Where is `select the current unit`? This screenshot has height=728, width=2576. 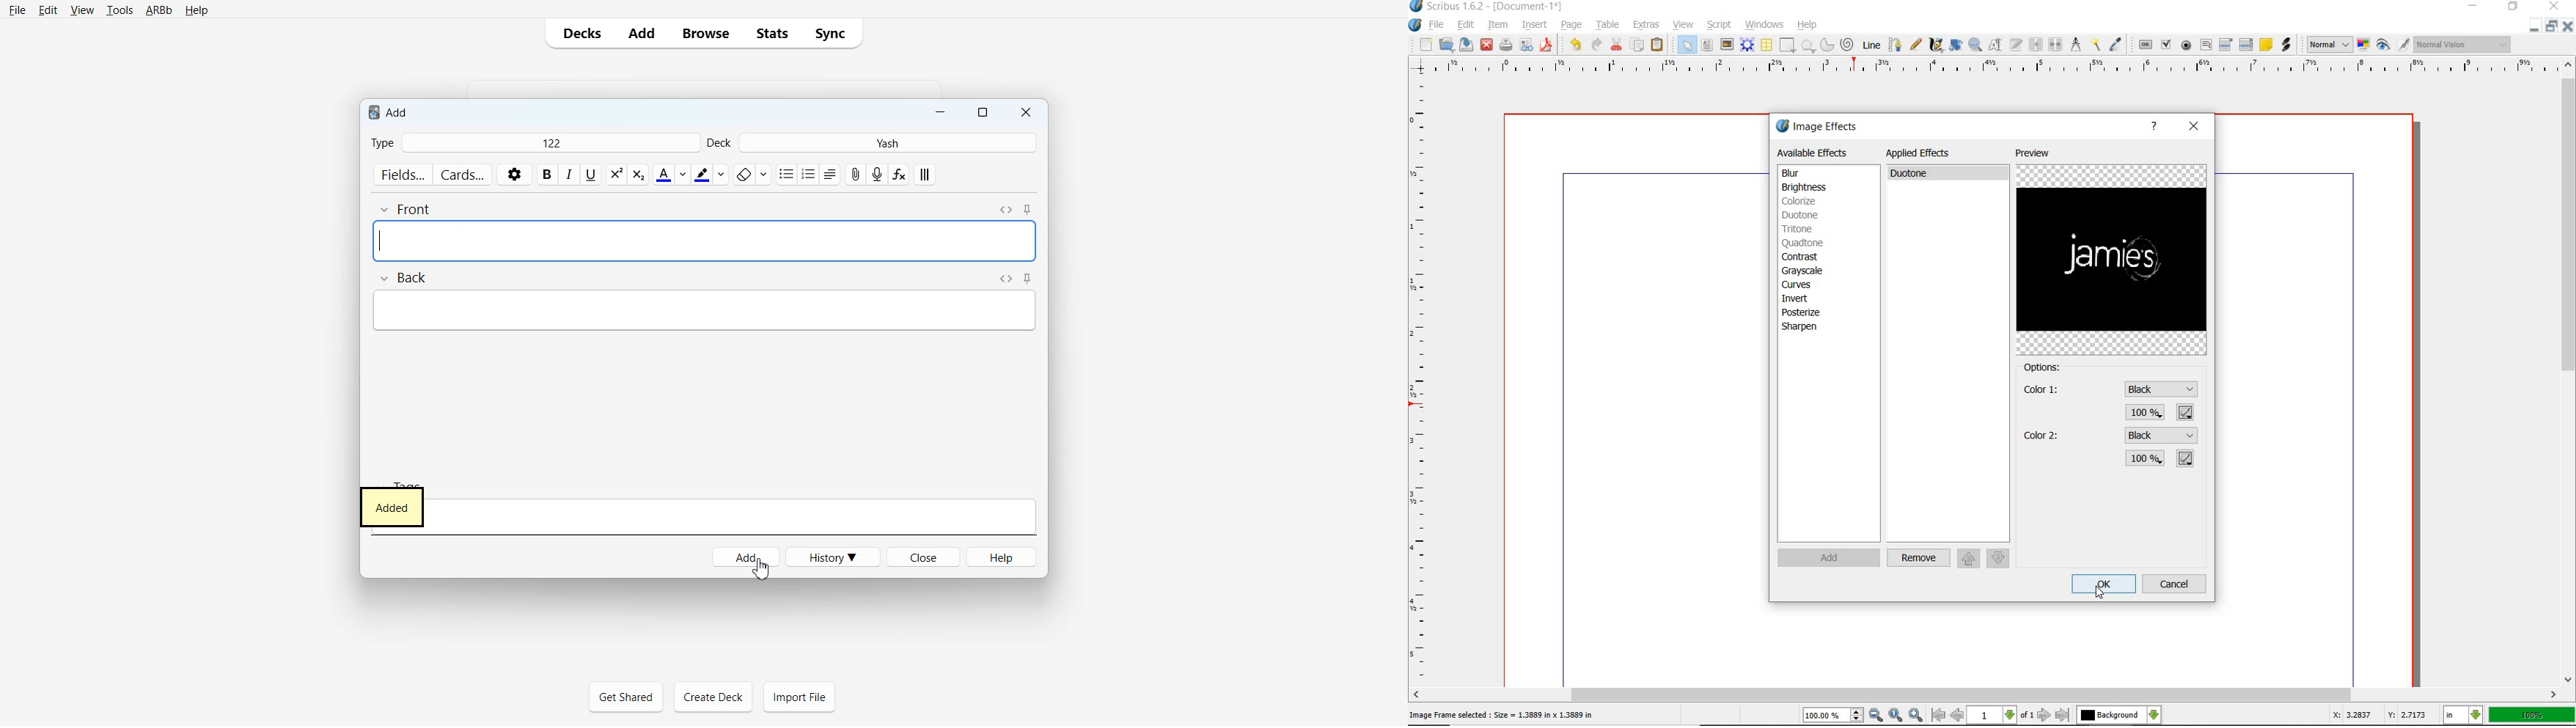
select the current unit is located at coordinates (2464, 716).